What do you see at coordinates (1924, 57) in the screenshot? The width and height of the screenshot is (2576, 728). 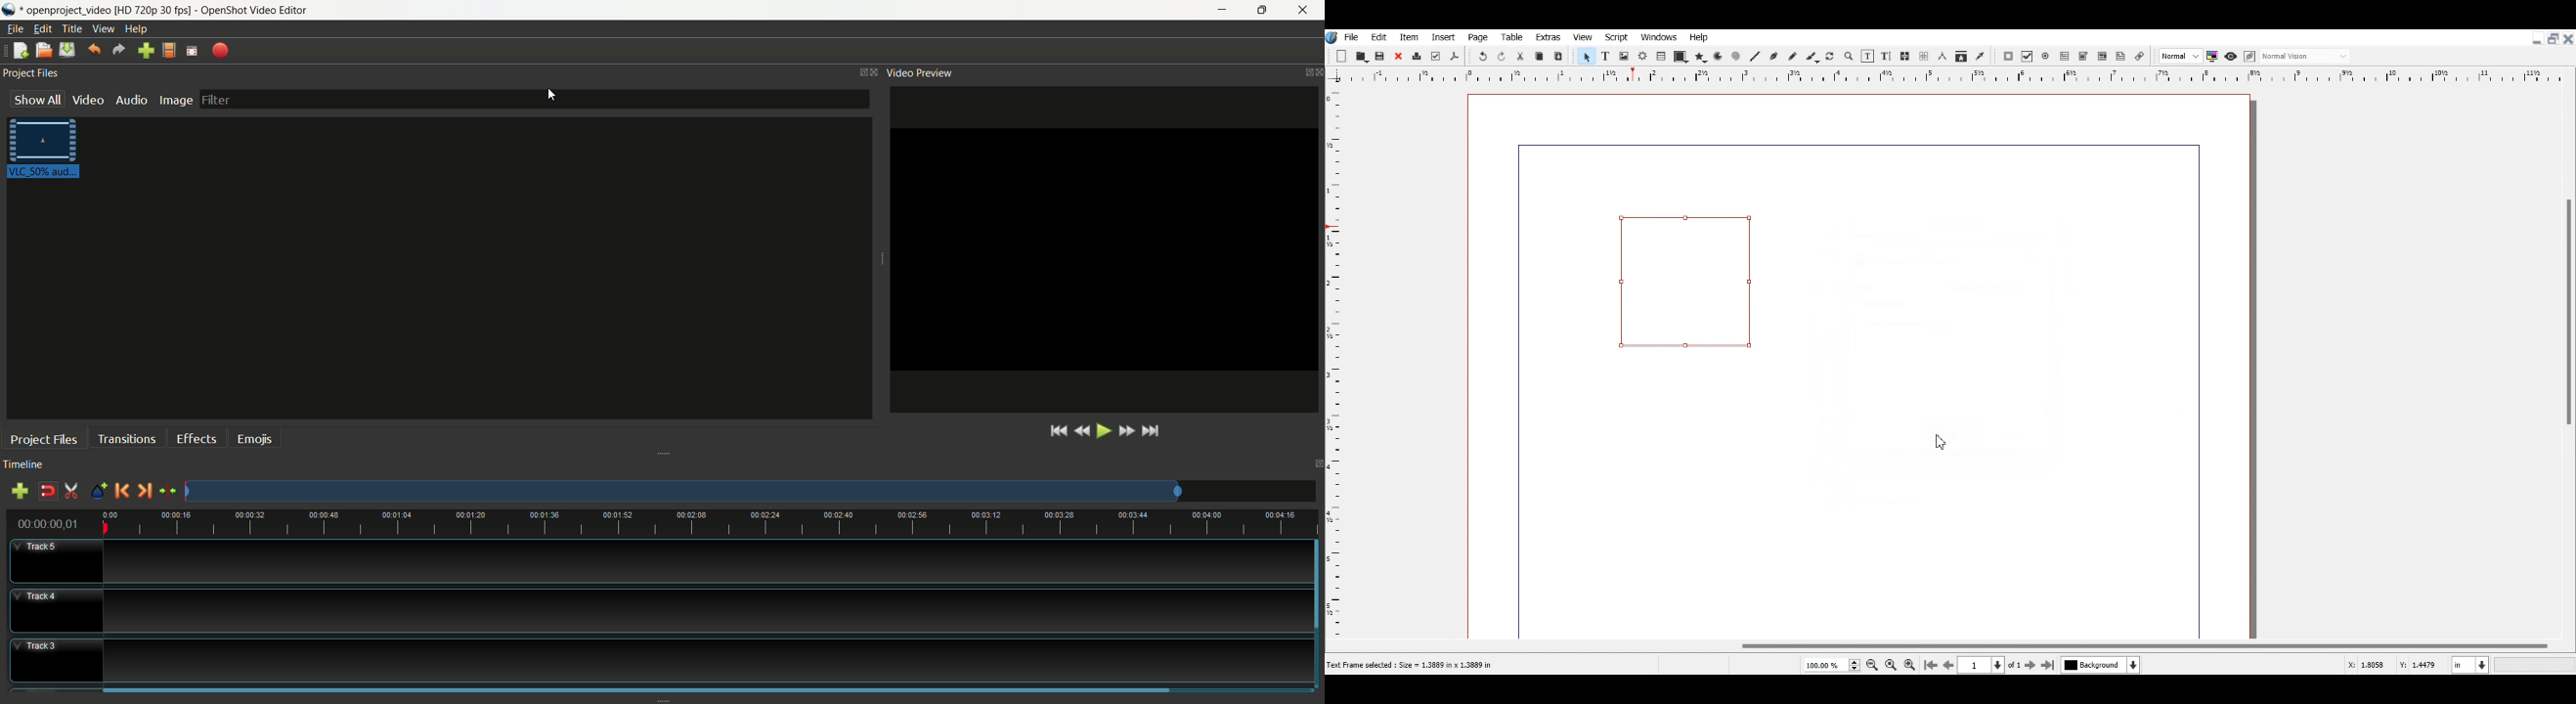 I see `UnLink text Frame` at bounding box center [1924, 57].